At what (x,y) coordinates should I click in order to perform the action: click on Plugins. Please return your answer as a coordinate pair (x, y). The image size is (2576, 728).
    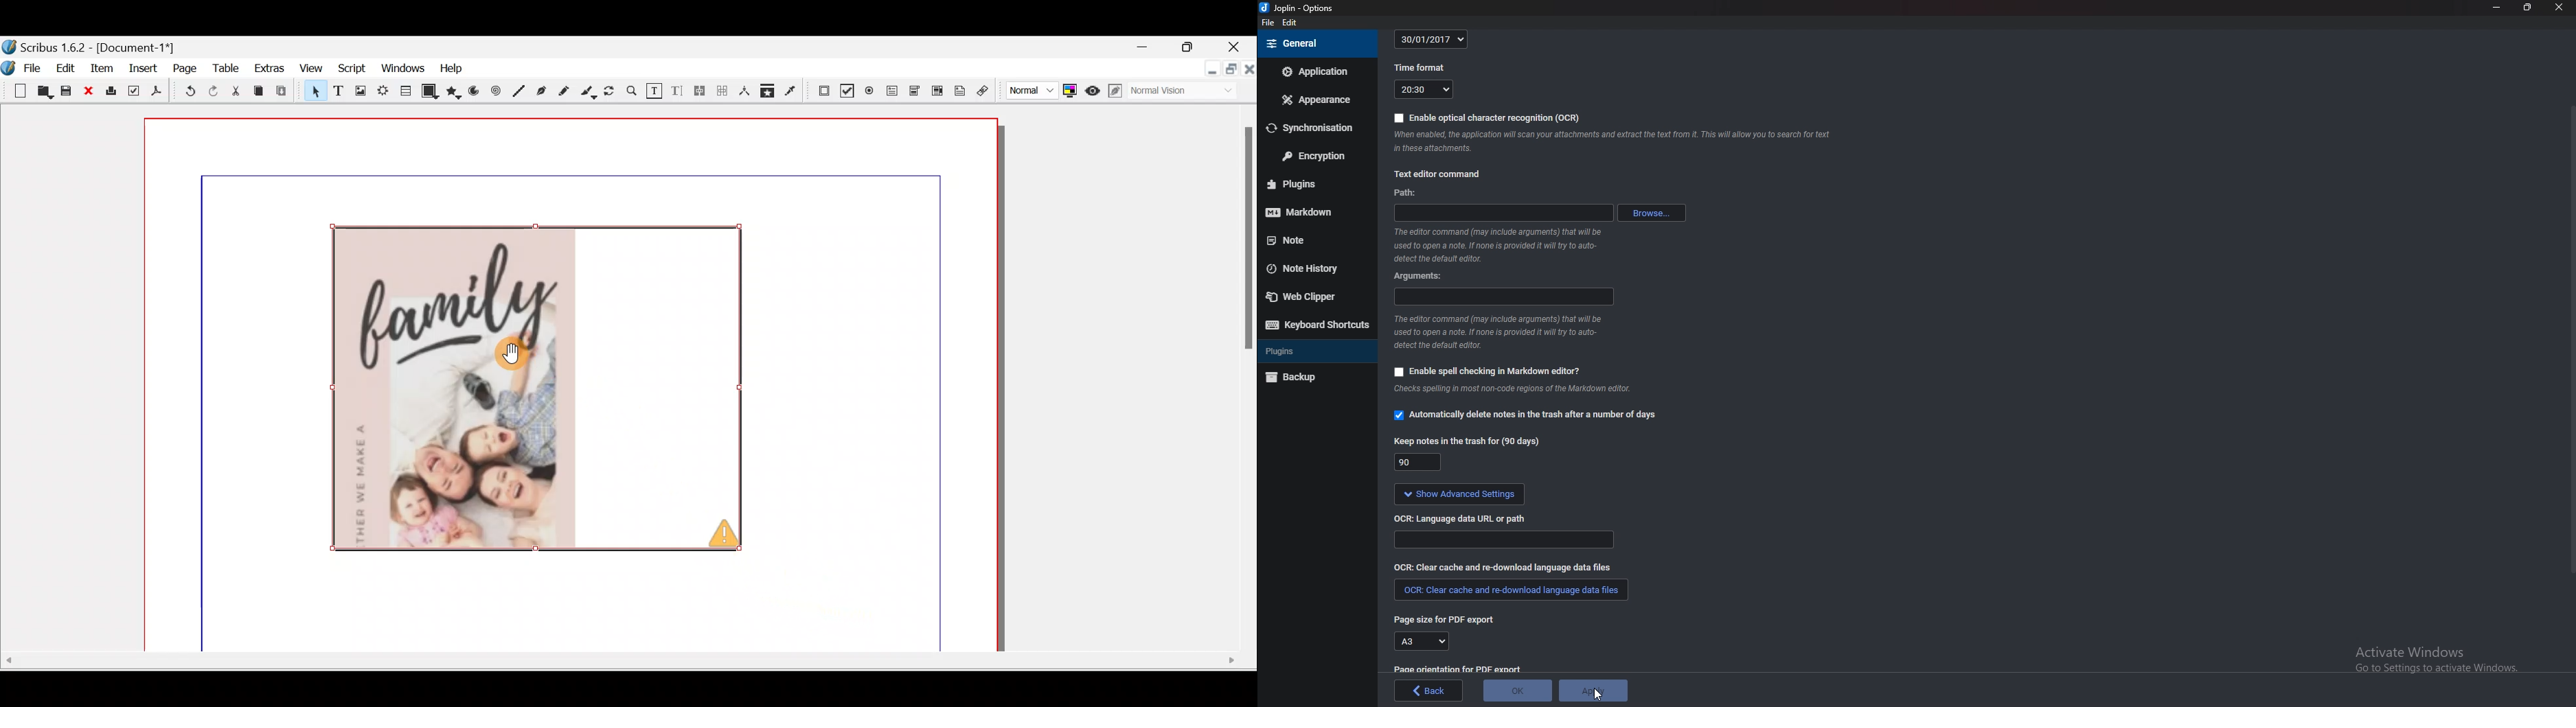
    Looking at the image, I should click on (1315, 350).